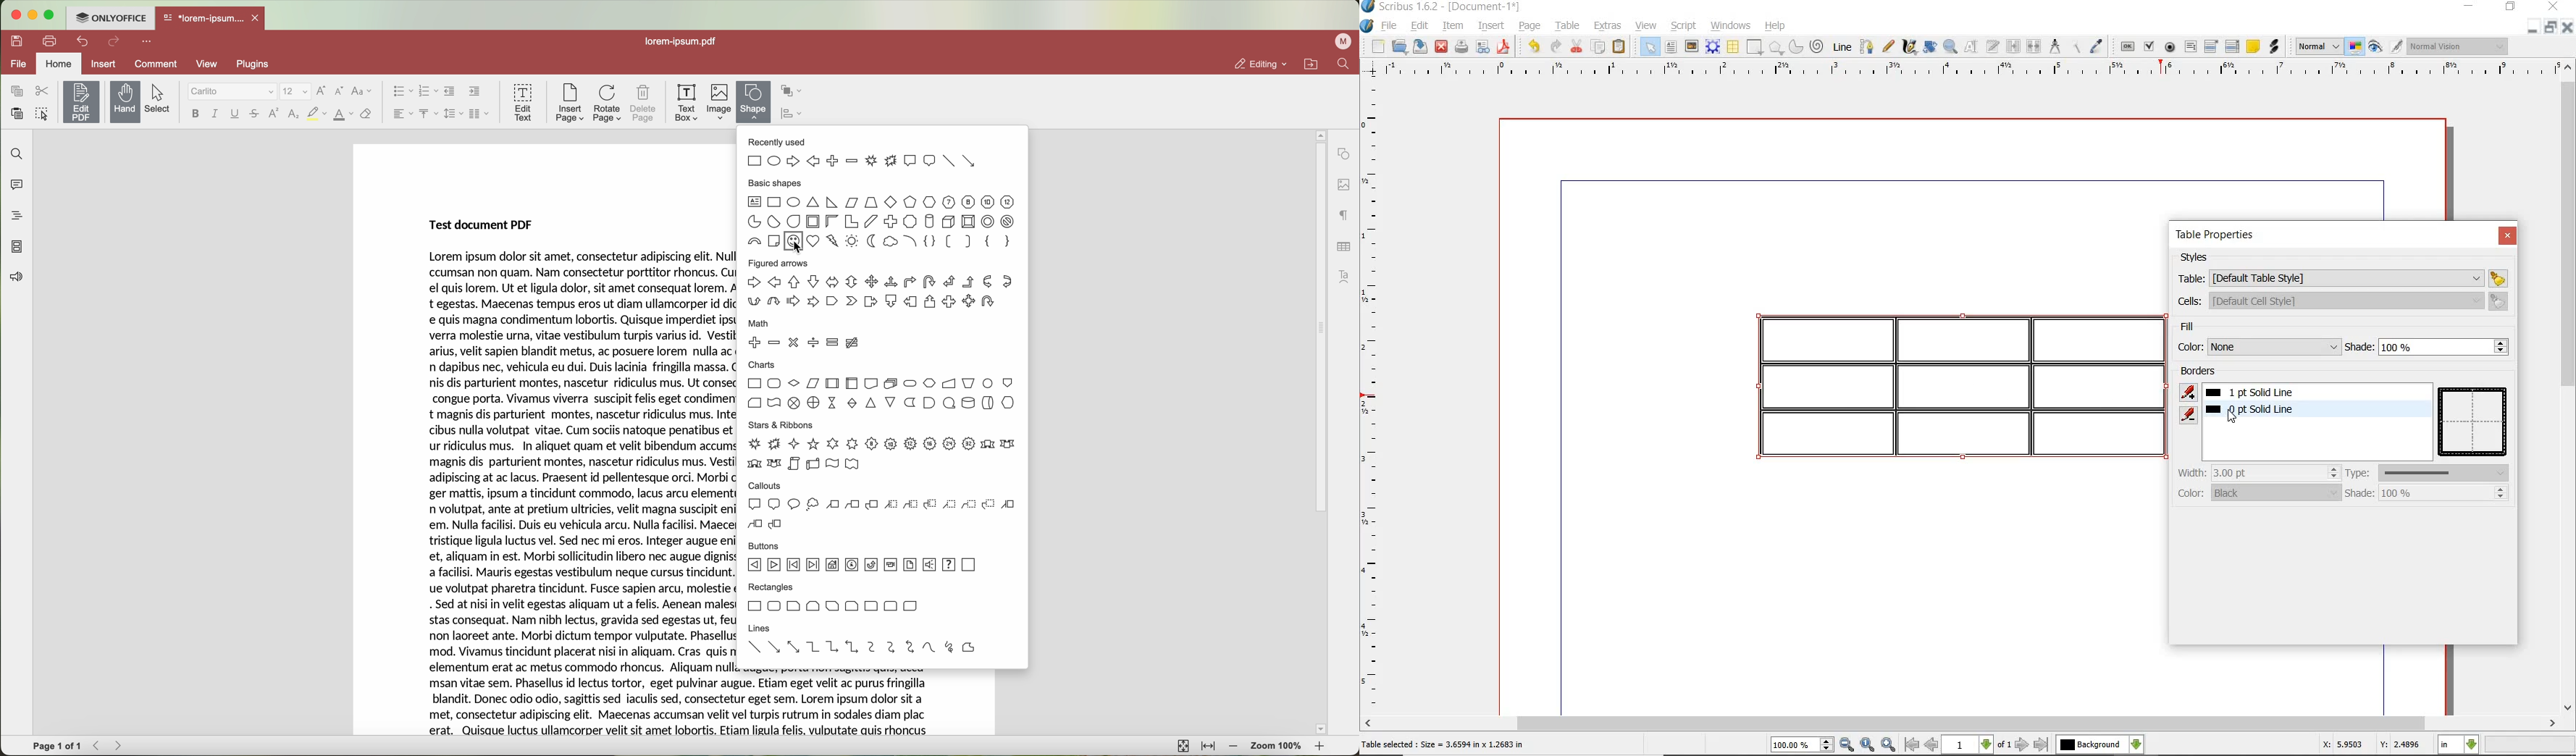 This screenshot has height=756, width=2576. I want to click on zoom to, so click(1867, 744).